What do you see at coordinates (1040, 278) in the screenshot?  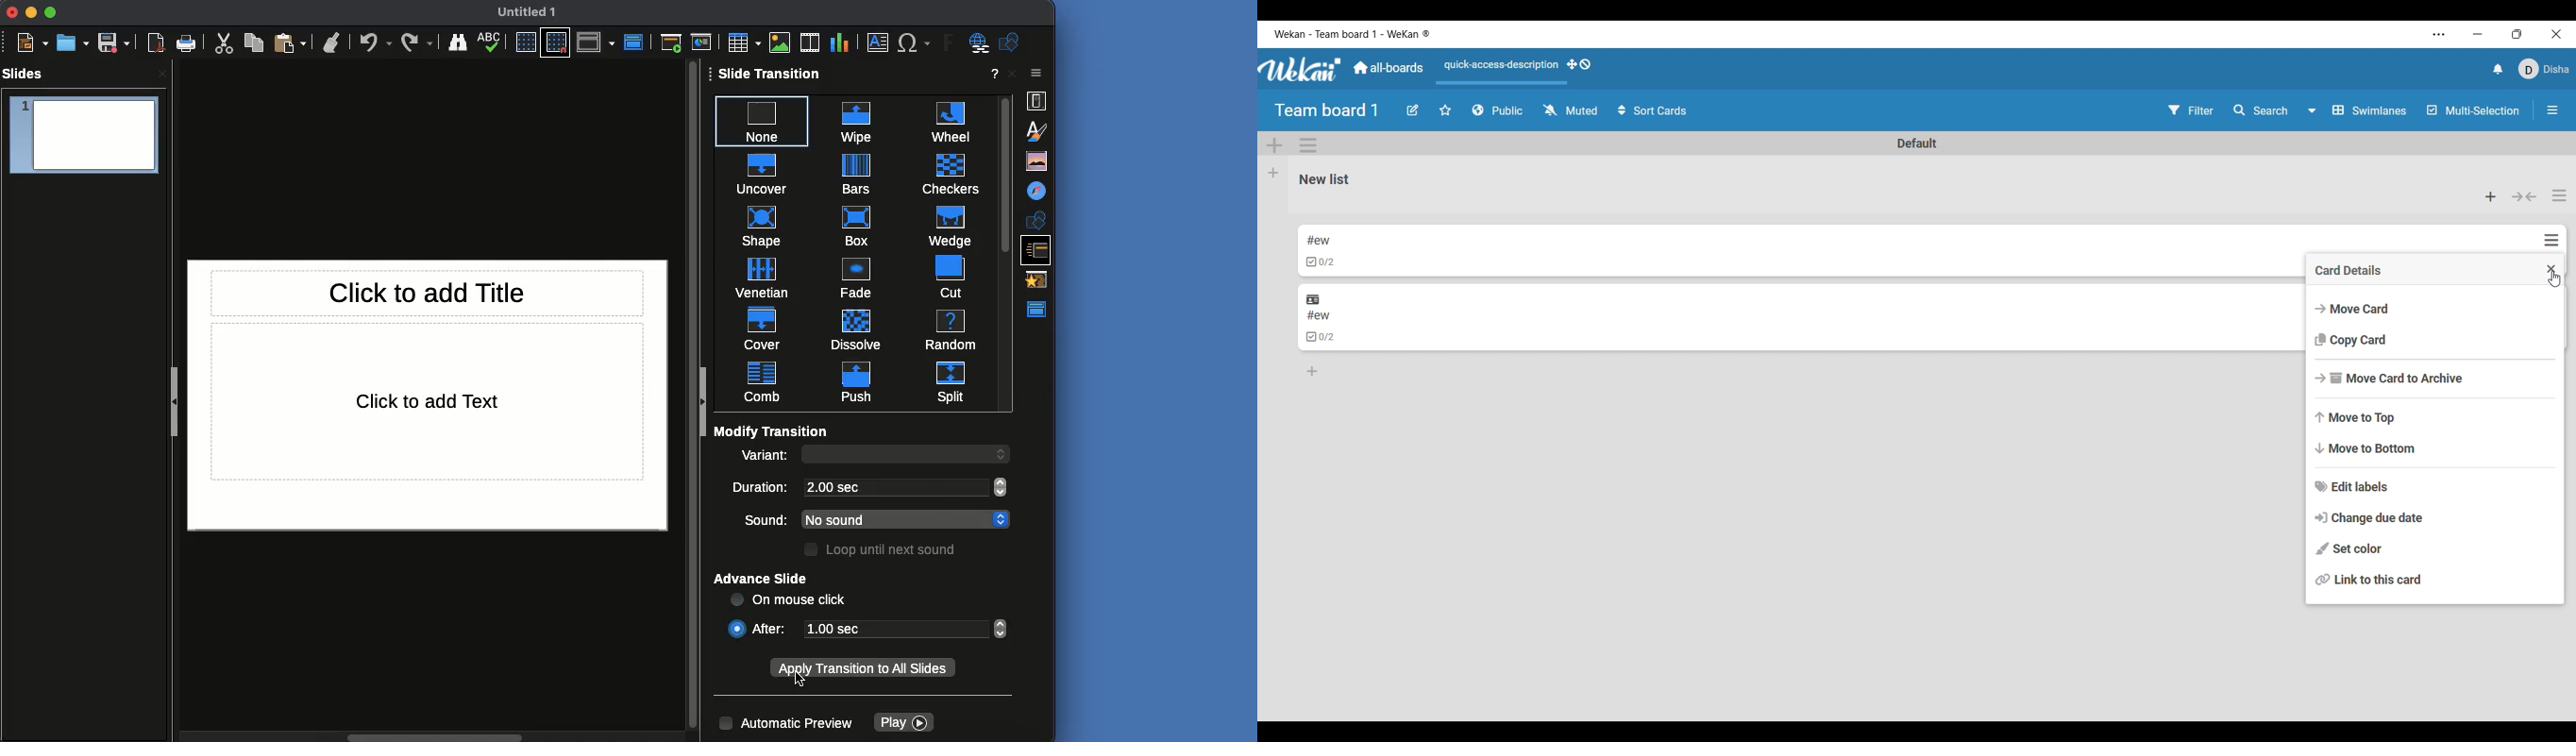 I see `Animations` at bounding box center [1040, 278].